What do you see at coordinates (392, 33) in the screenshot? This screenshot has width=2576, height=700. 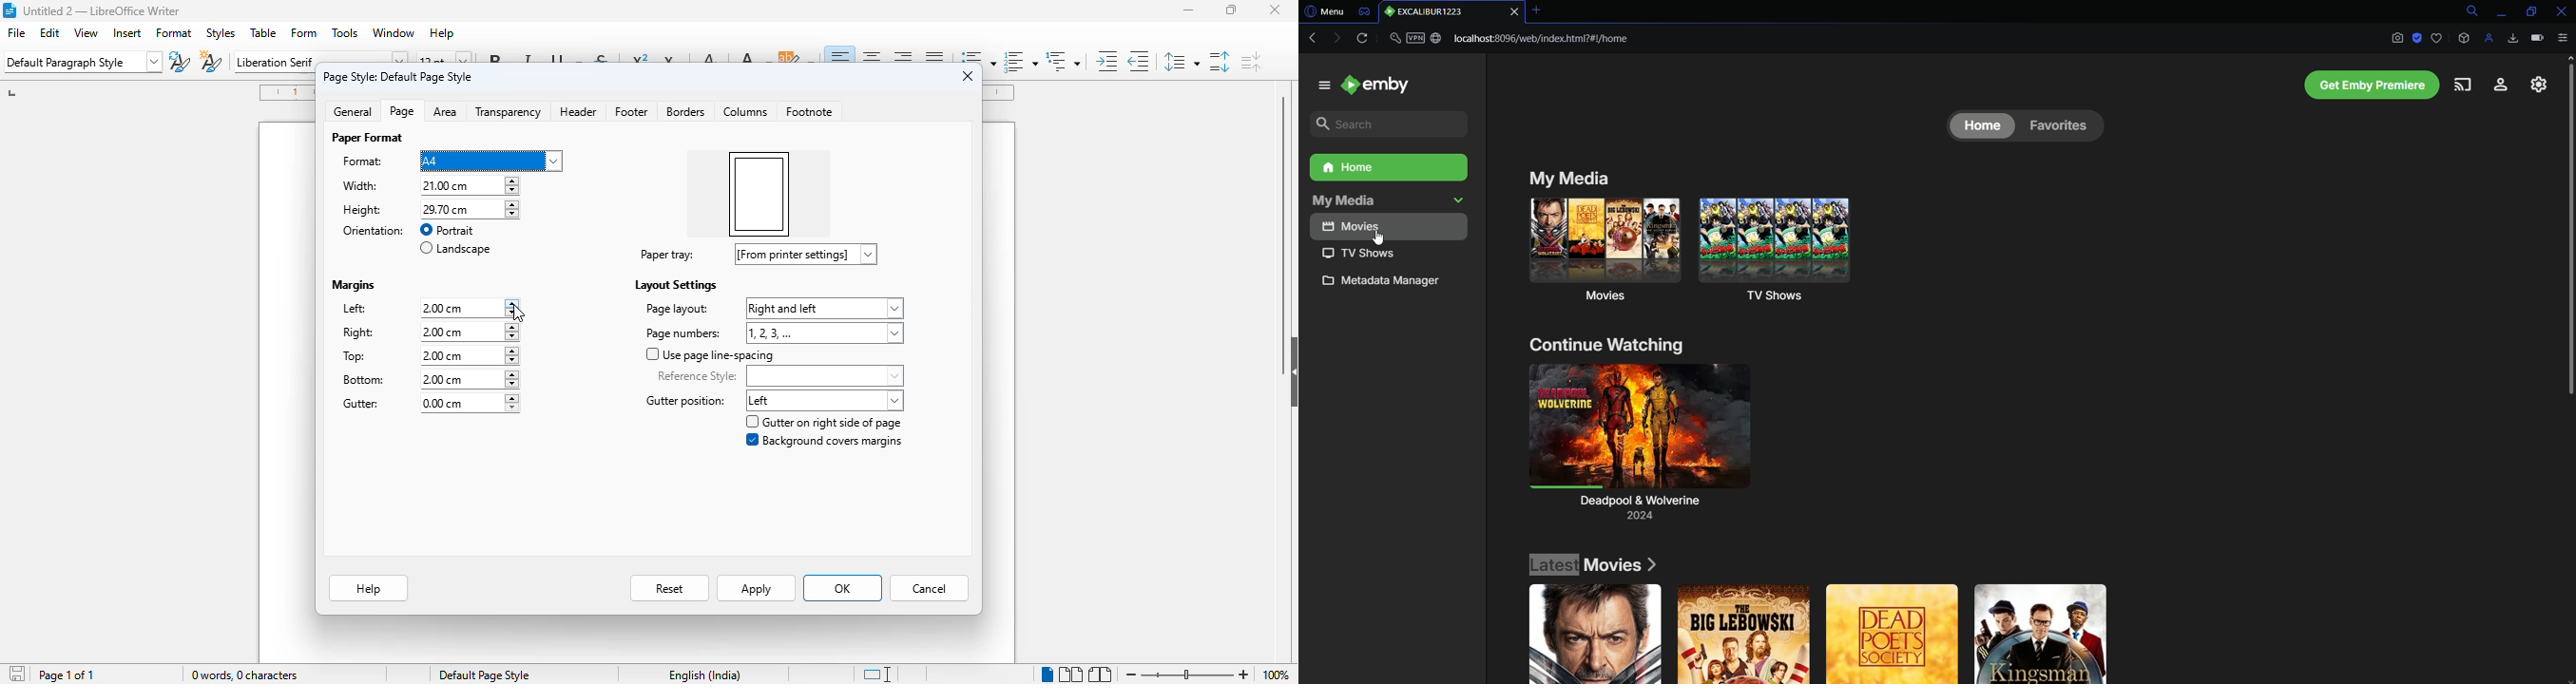 I see `window` at bounding box center [392, 33].